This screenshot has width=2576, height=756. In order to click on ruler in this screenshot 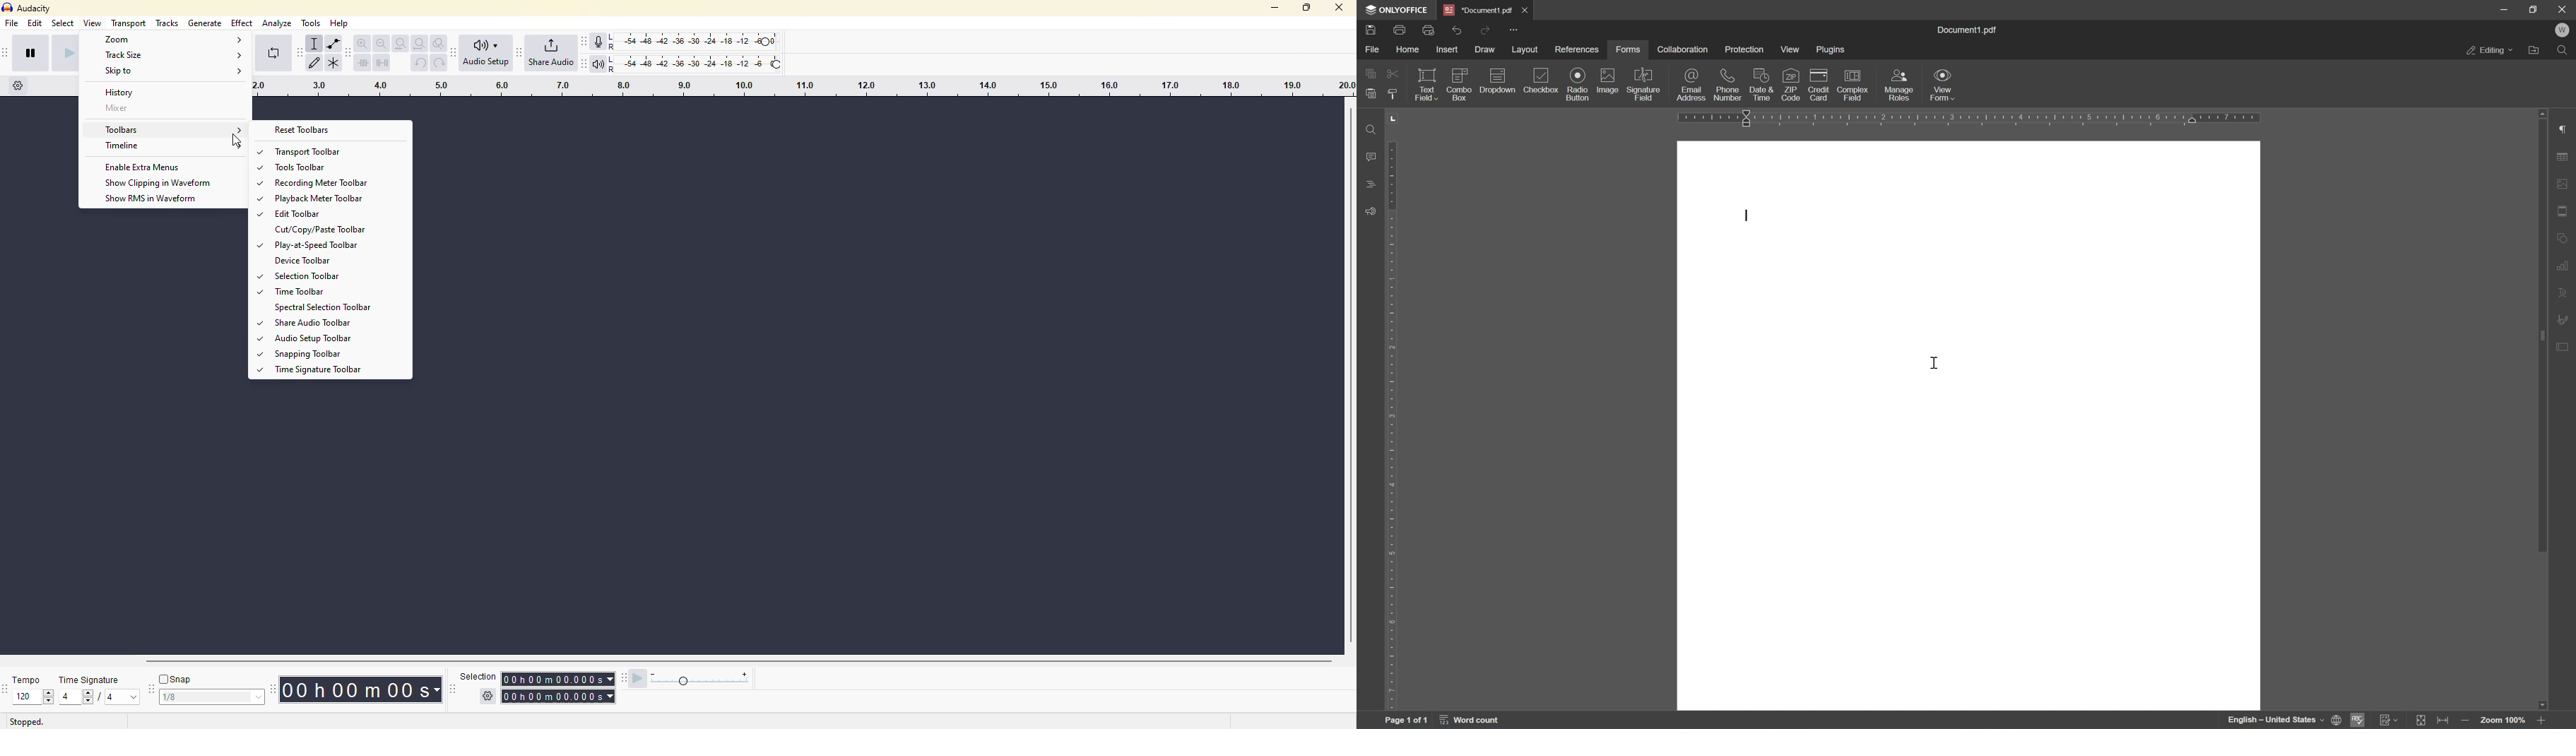, I will do `click(1397, 424)`.